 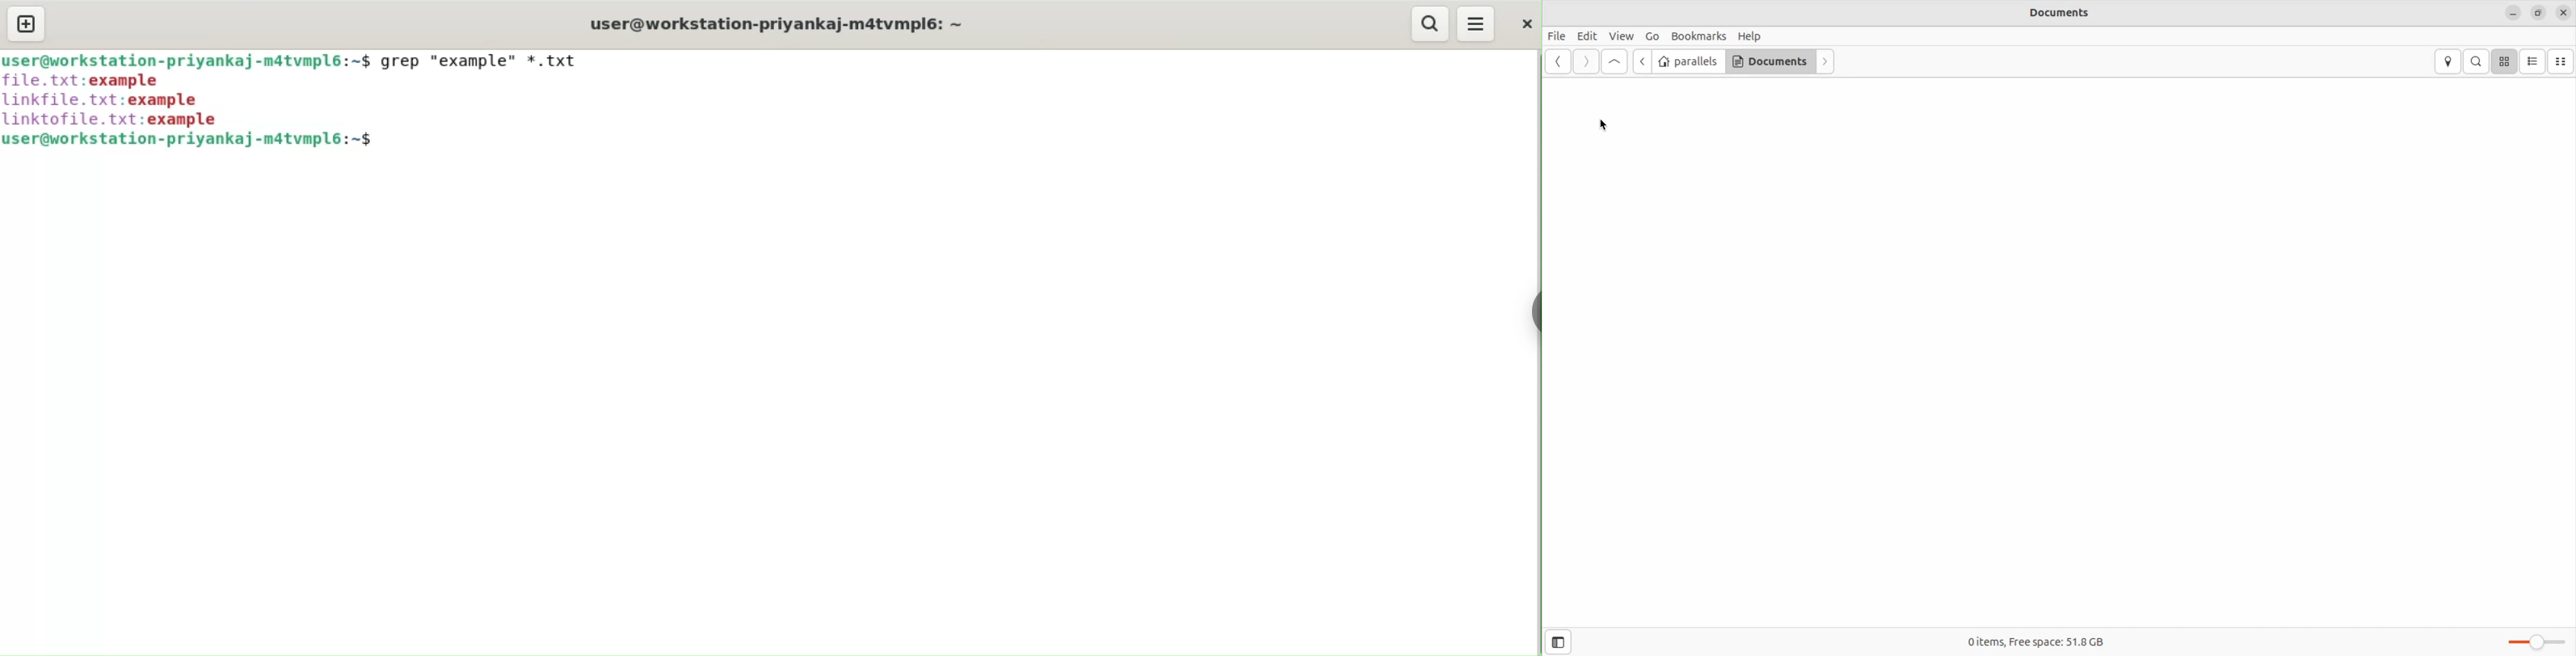 I want to click on sidebar, so click(x=1534, y=309).